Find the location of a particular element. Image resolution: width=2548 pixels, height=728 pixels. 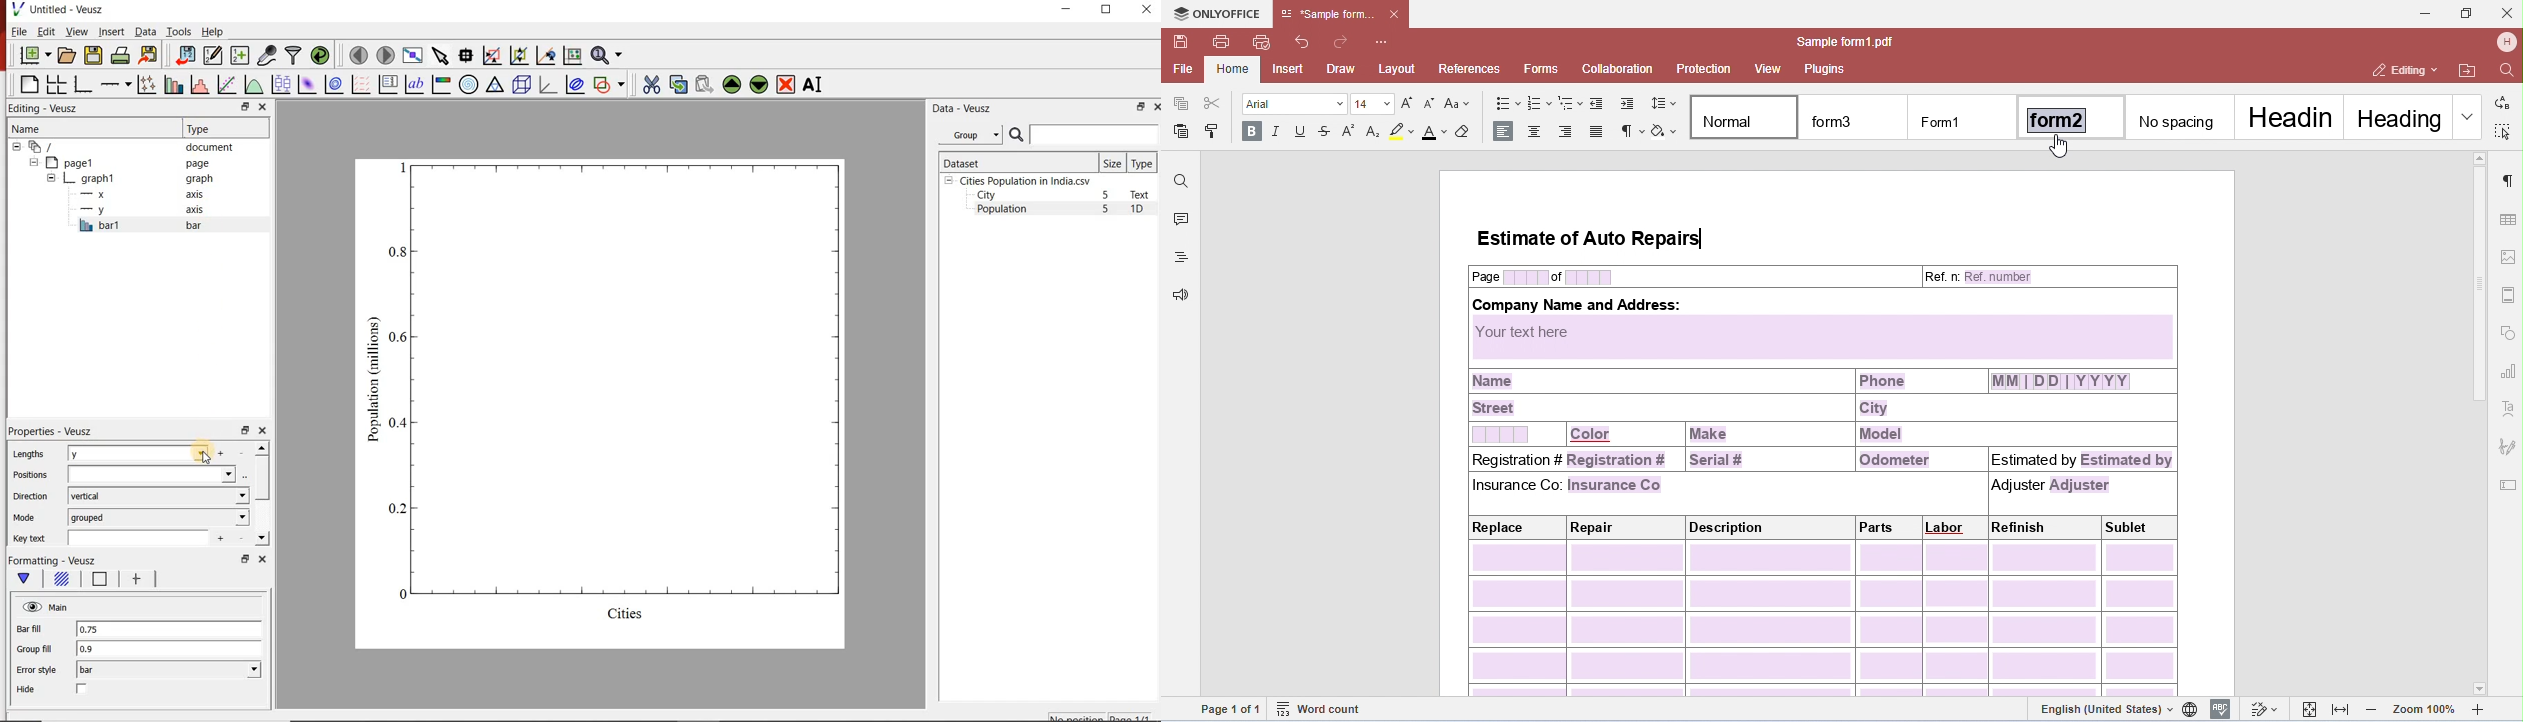

CLOSE is located at coordinates (1146, 11).